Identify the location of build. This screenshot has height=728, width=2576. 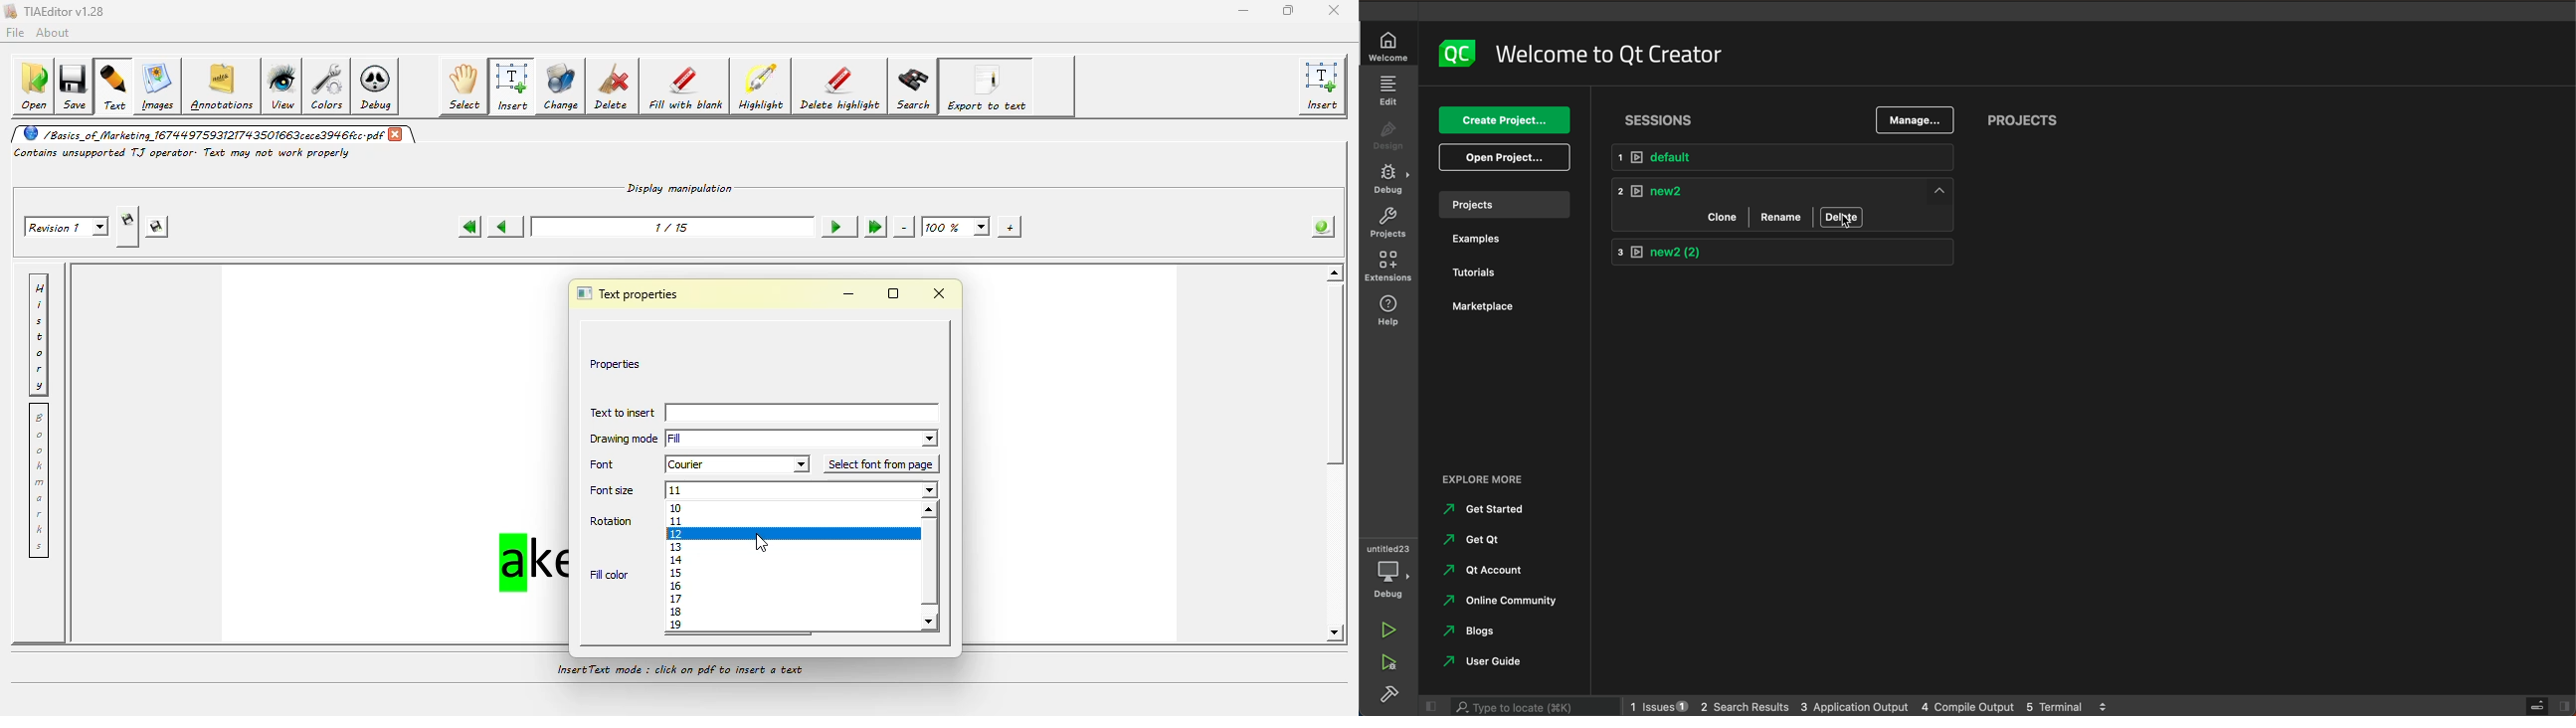
(1391, 692).